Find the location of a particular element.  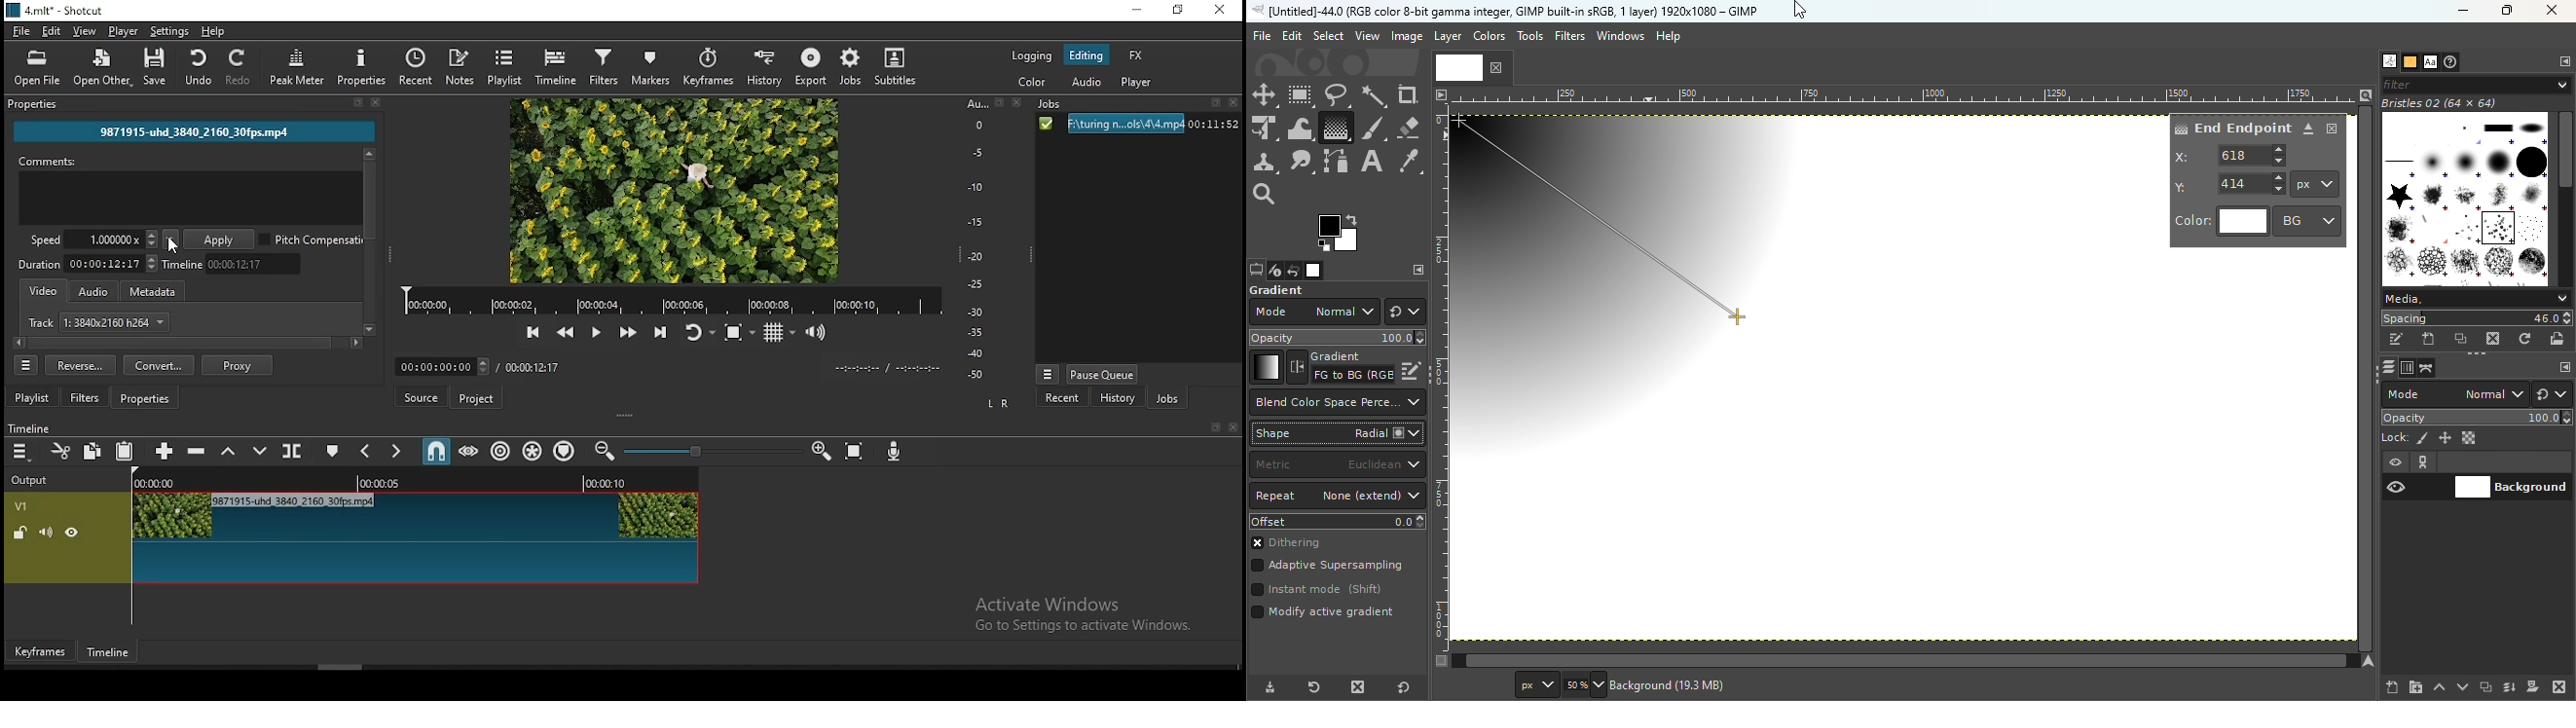

reverse is located at coordinates (81, 365).